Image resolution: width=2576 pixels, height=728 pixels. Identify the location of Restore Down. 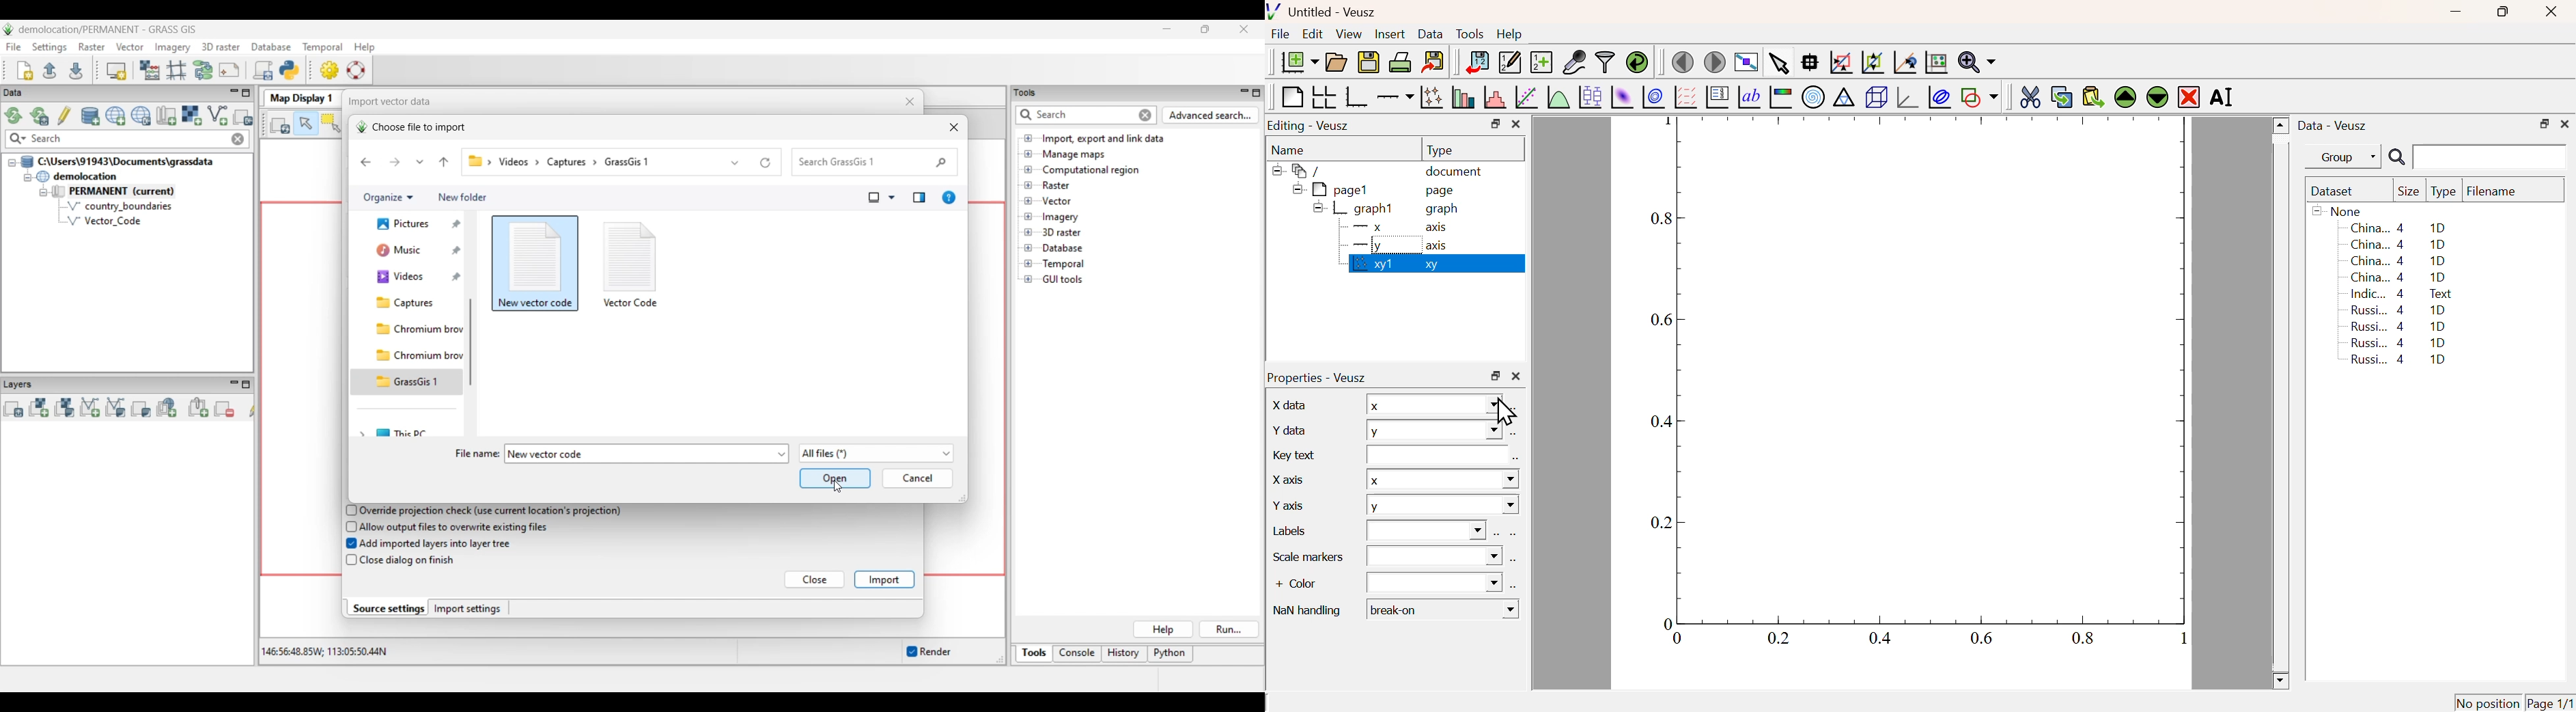
(2501, 12).